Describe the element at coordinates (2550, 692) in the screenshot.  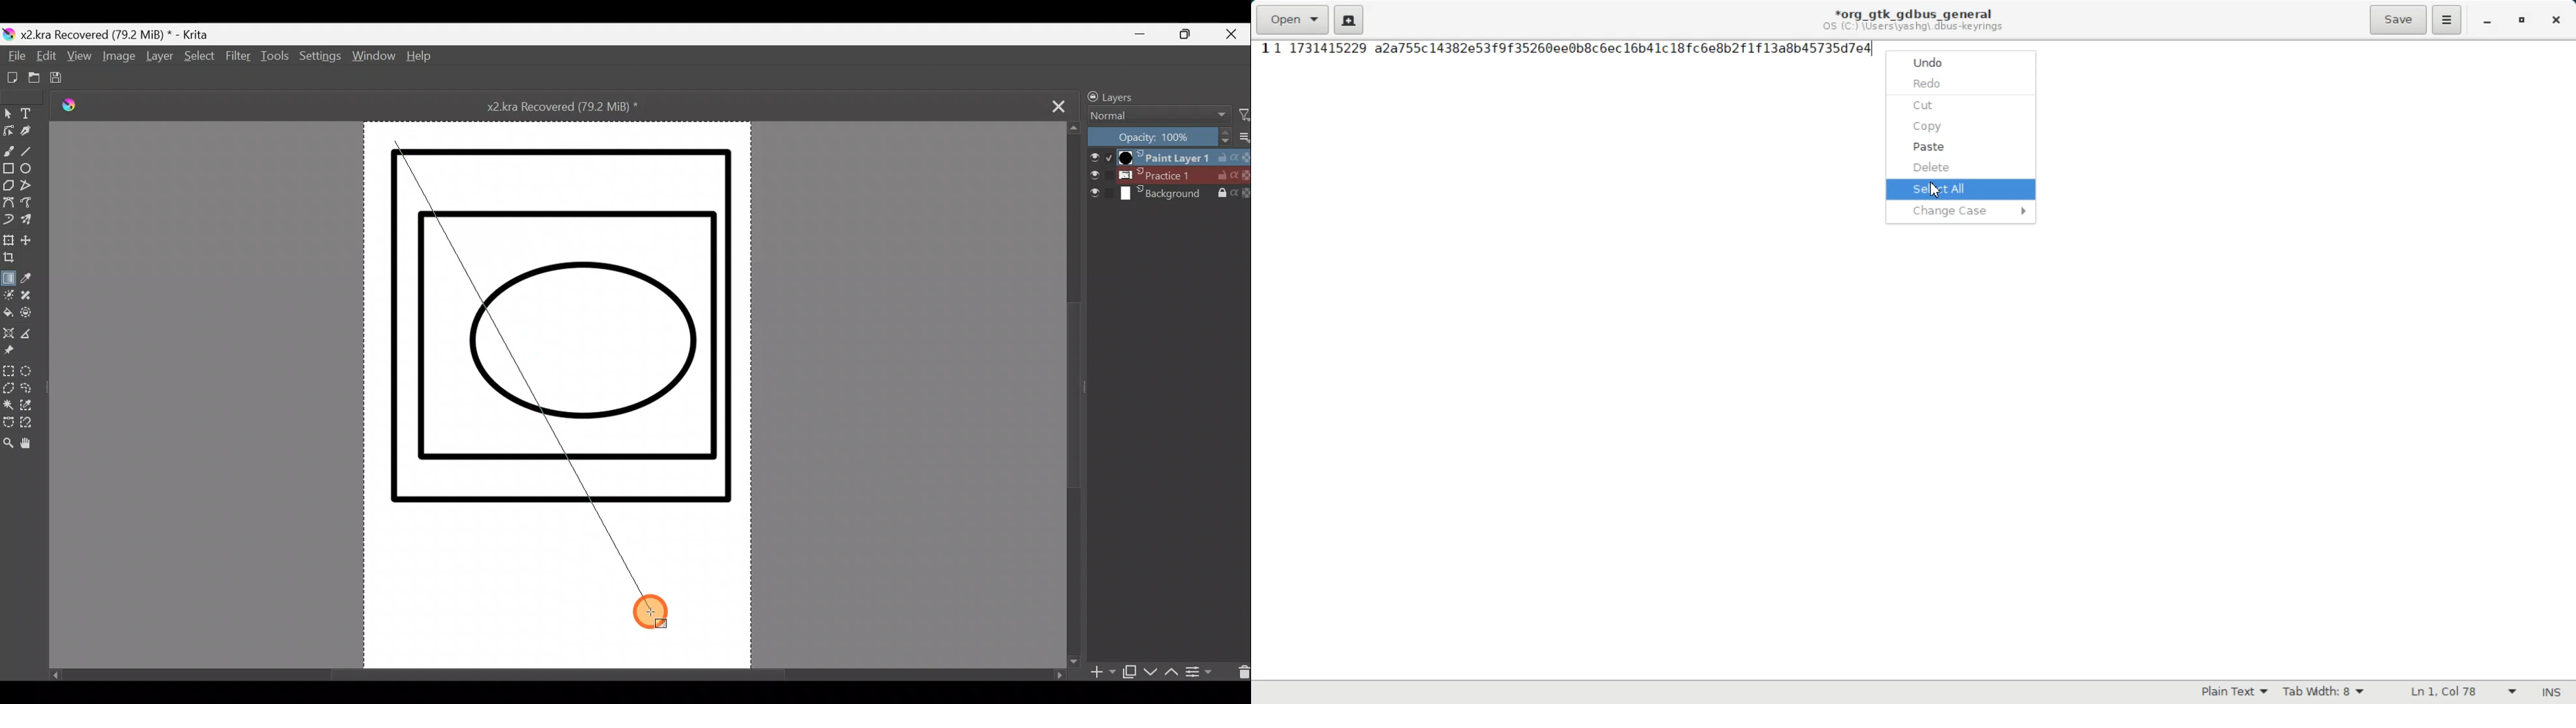
I see `Text` at that location.